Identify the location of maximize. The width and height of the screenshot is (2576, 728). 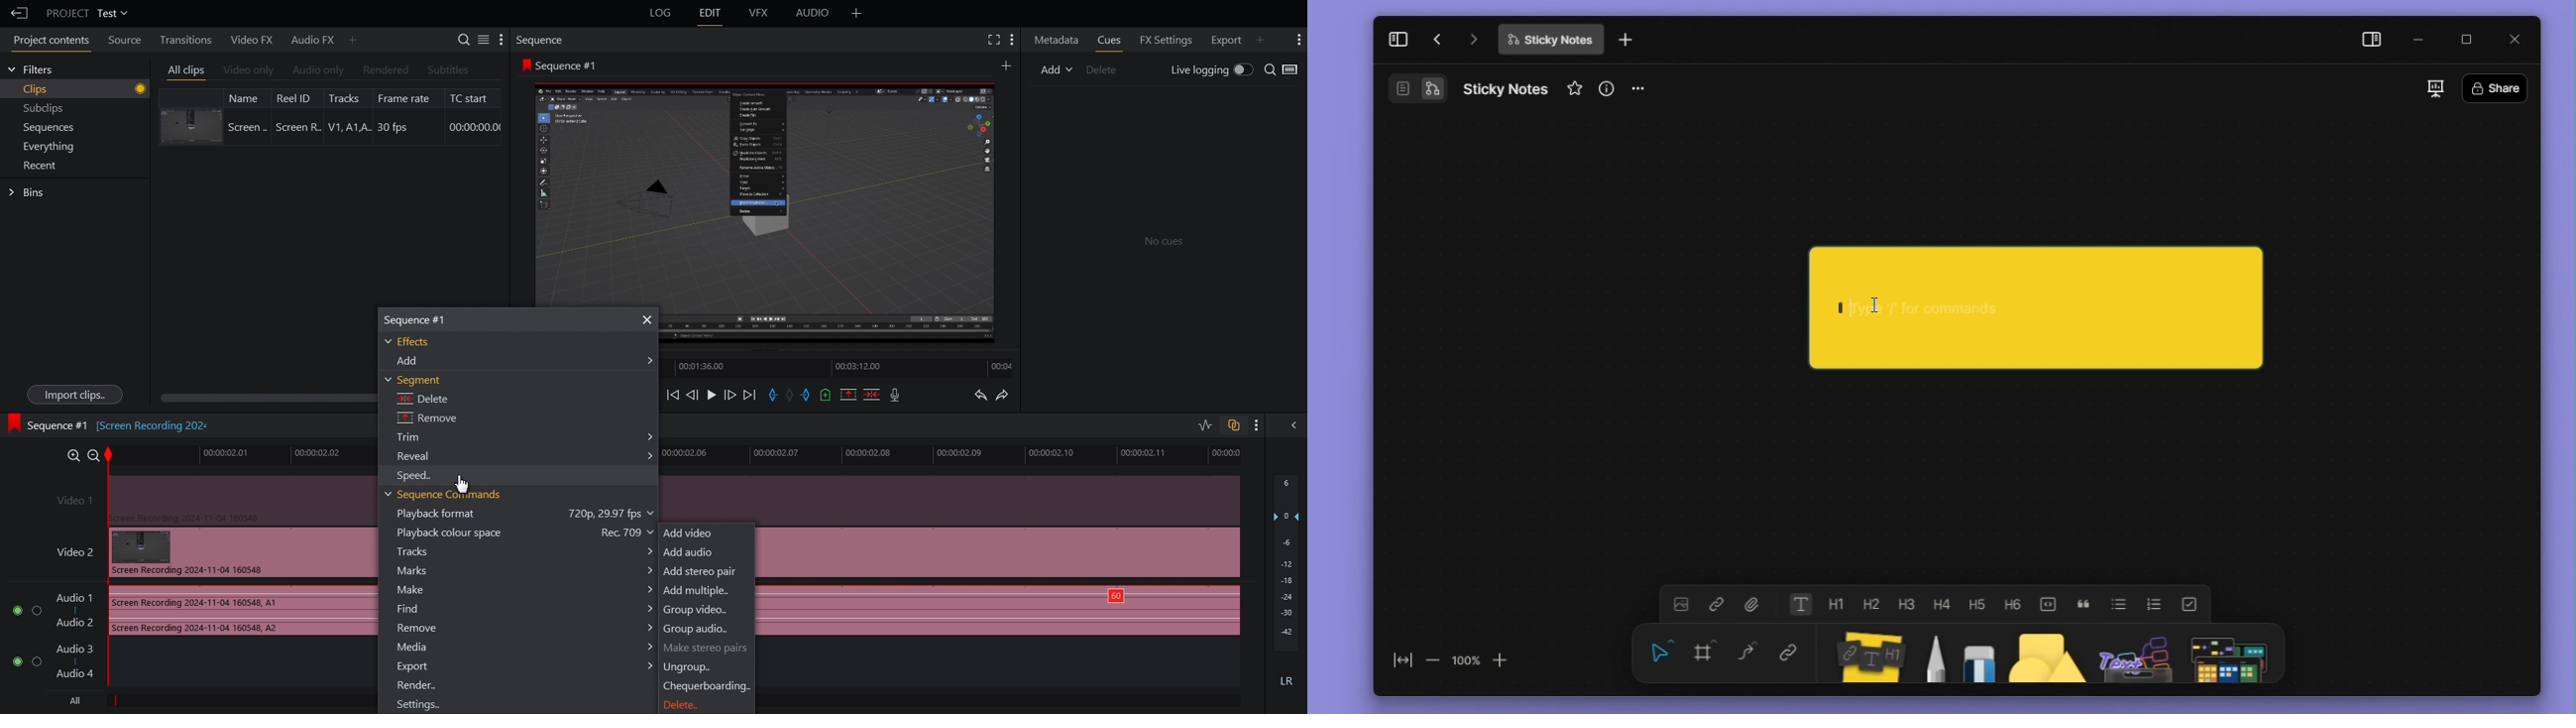
(2467, 40).